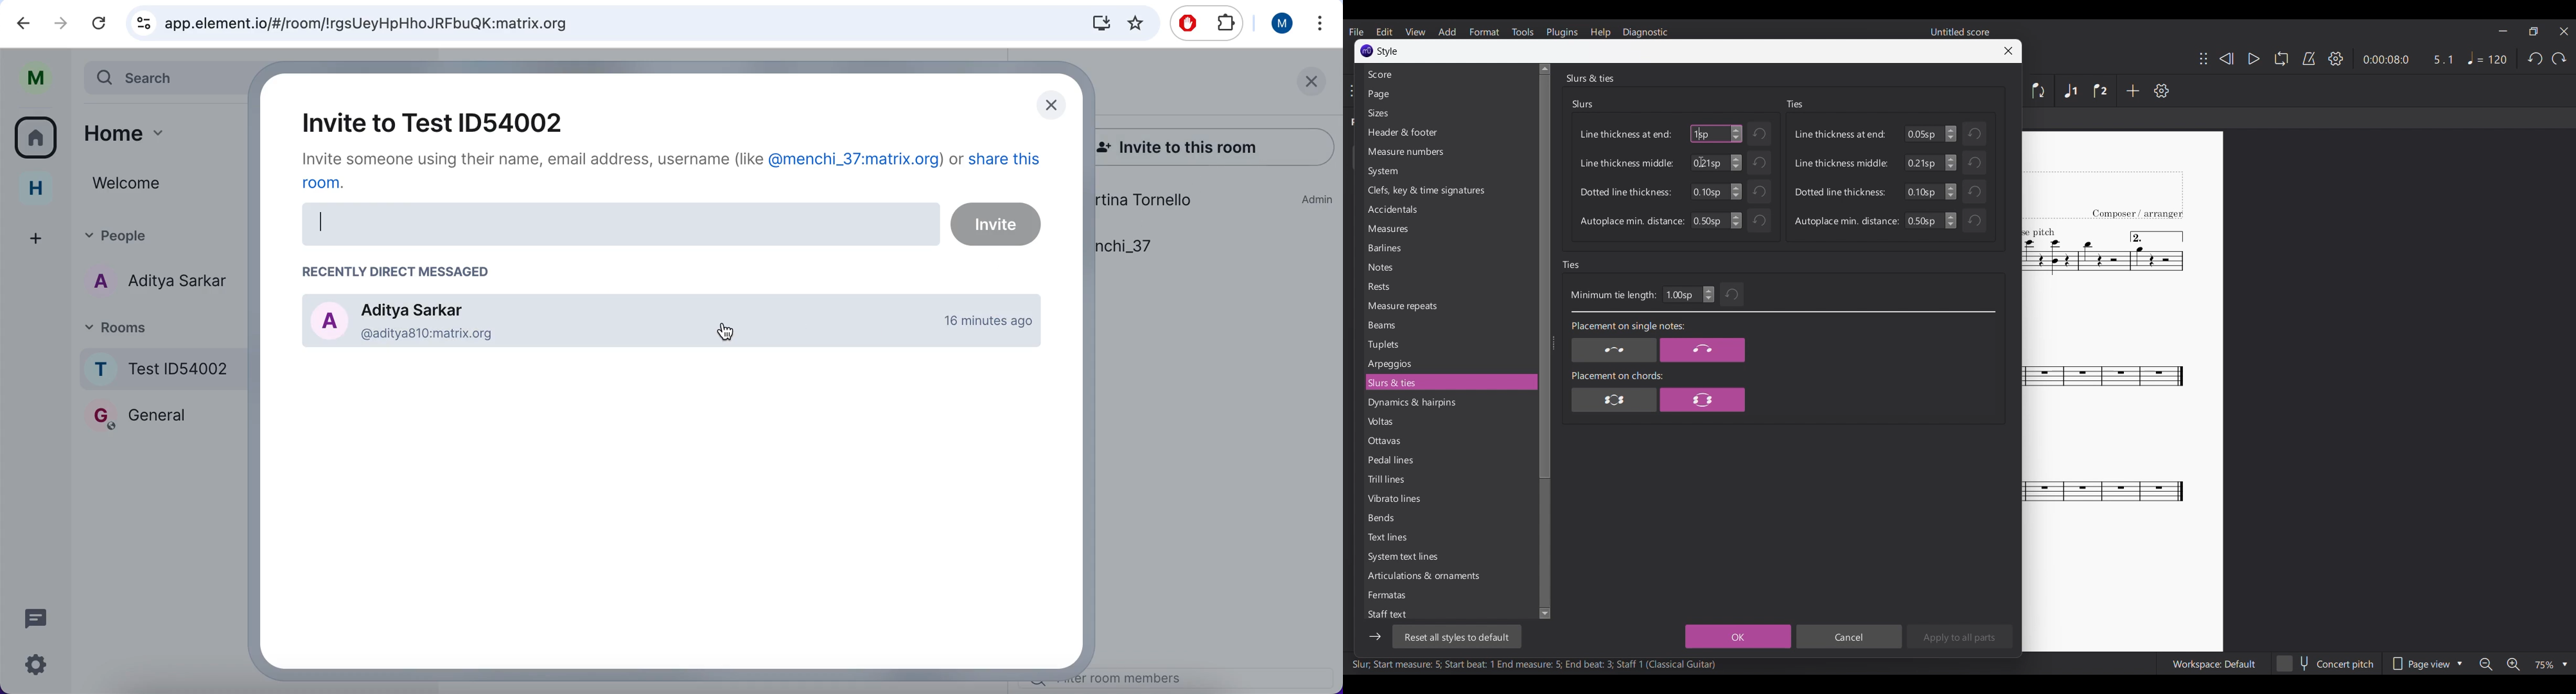  I want to click on ad block, so click(1188, 24).